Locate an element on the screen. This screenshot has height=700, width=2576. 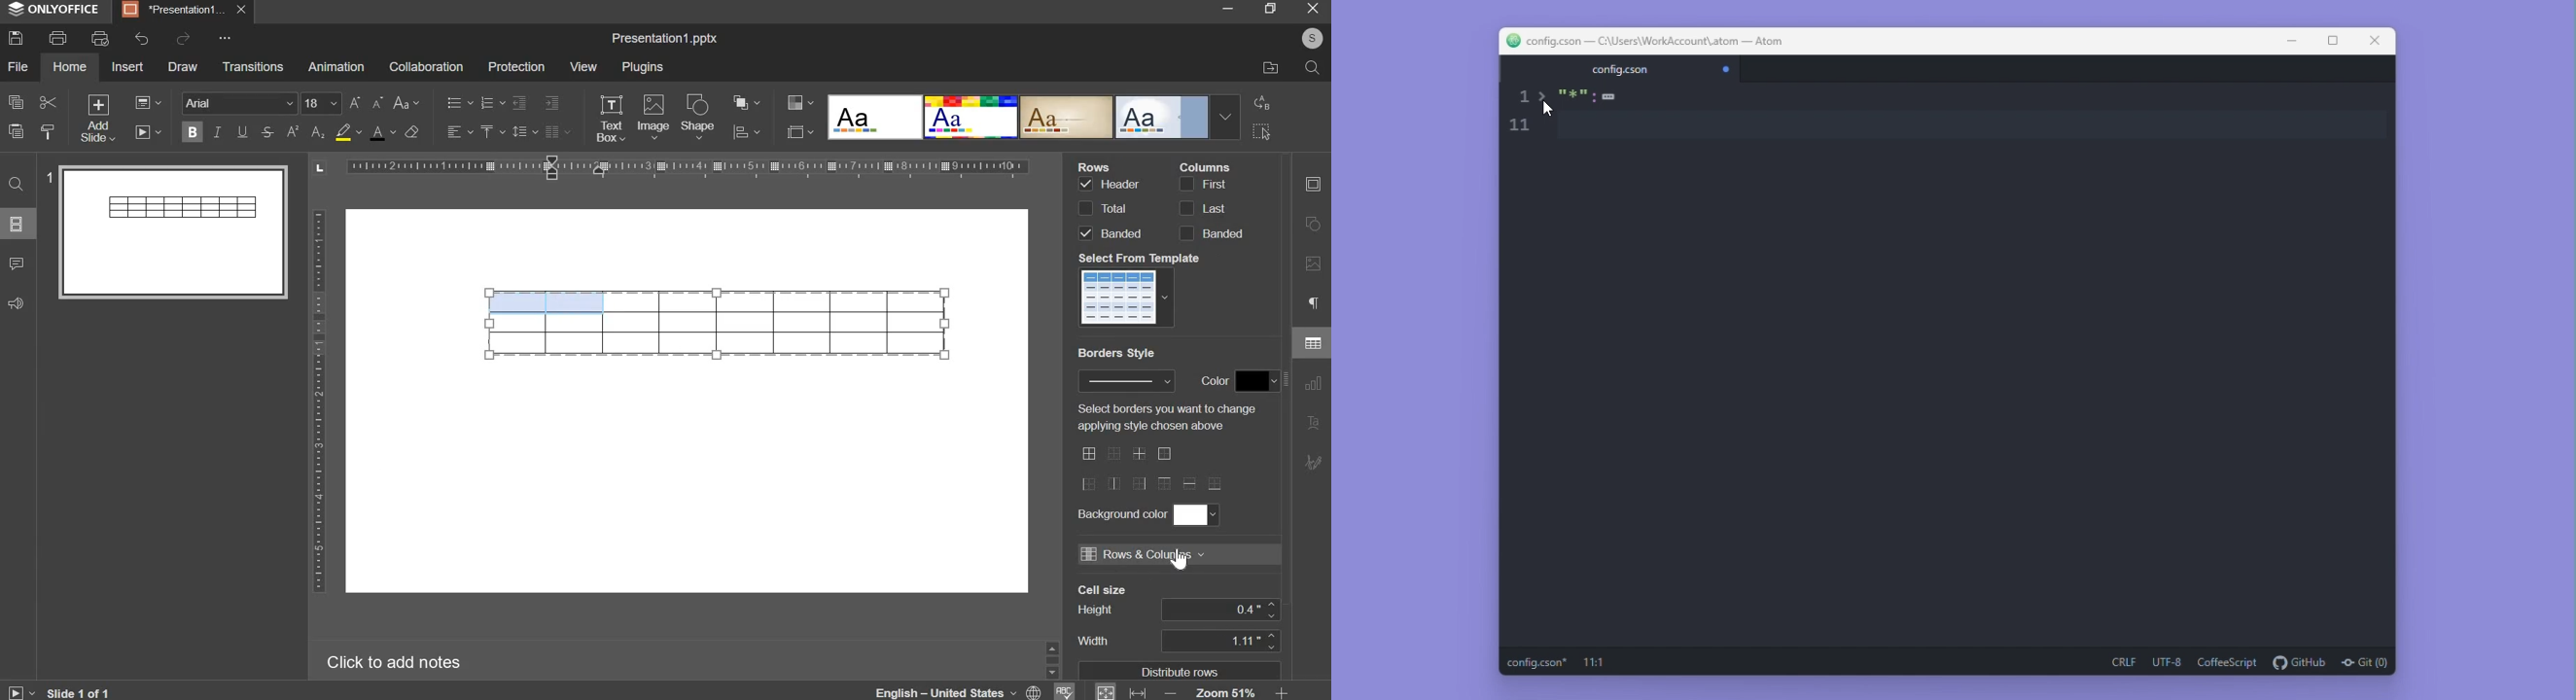
change layout is located at coordinates (147, 102).